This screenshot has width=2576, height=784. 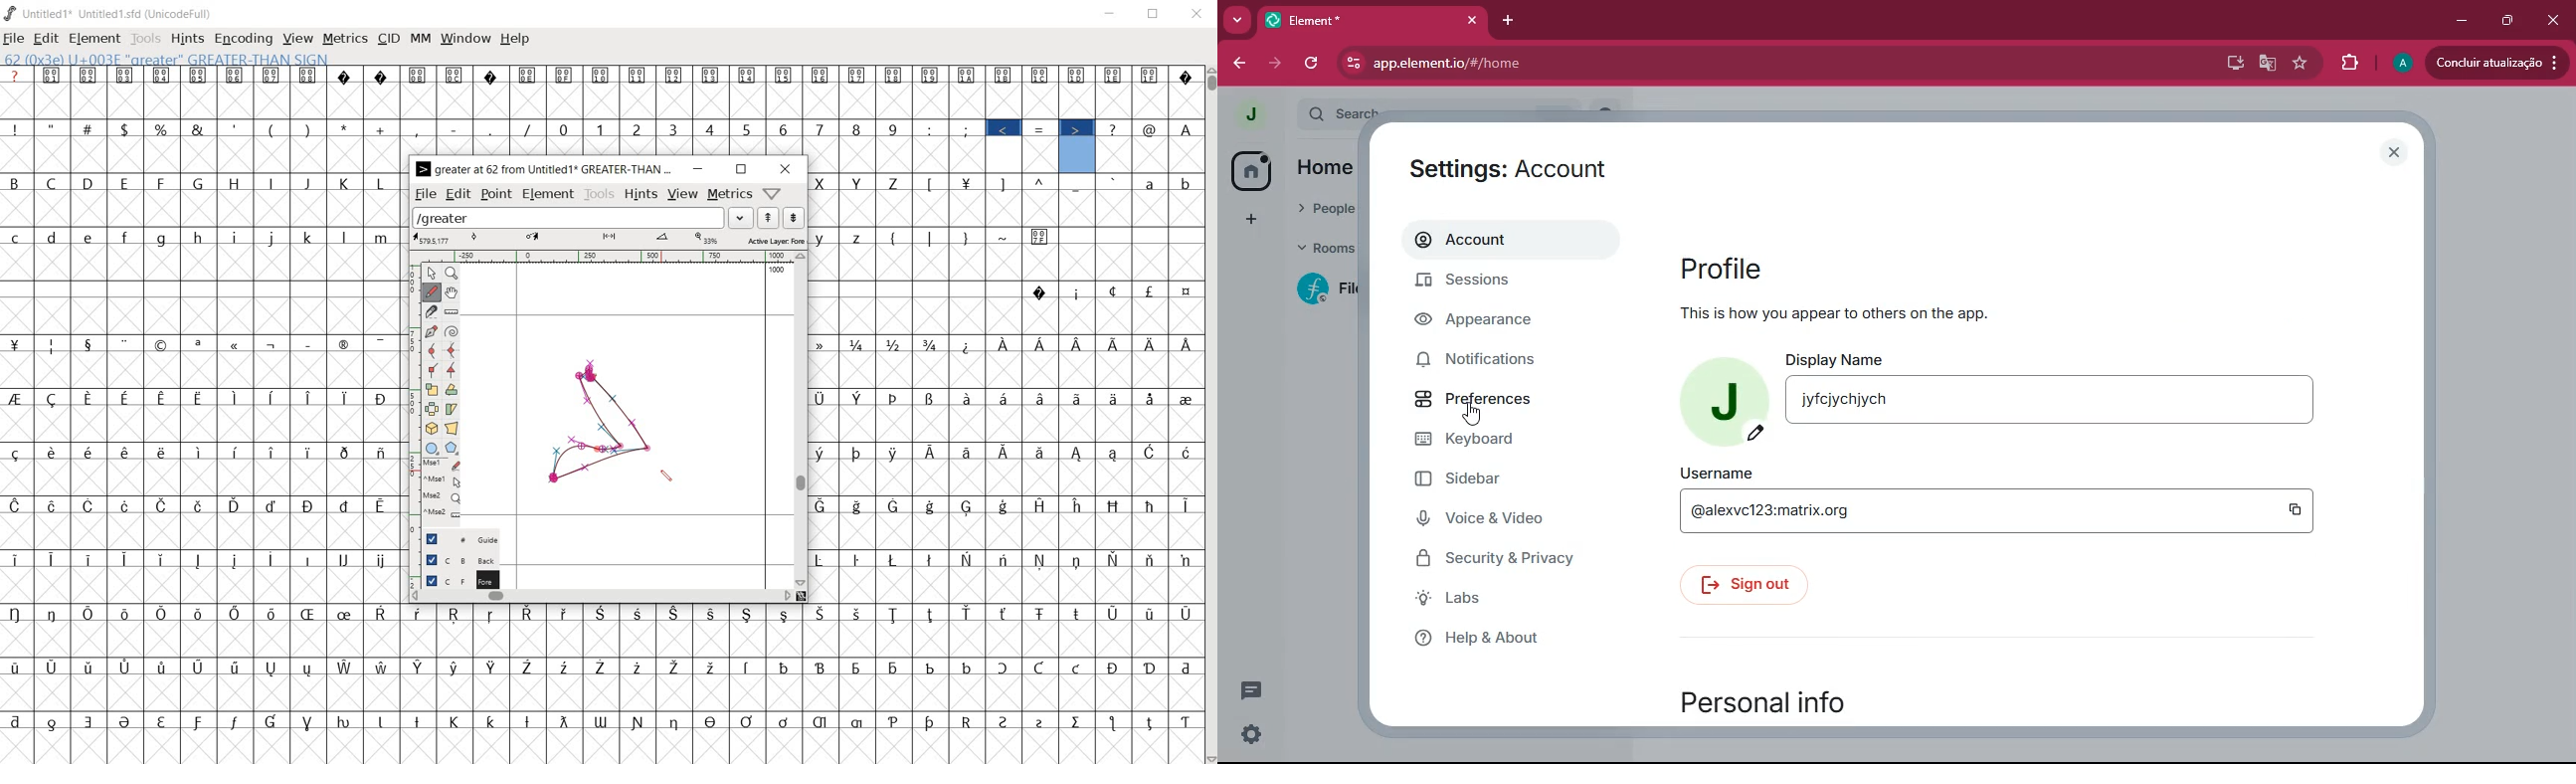 I want to click on cut splines in two, so click(x=430, y=311).